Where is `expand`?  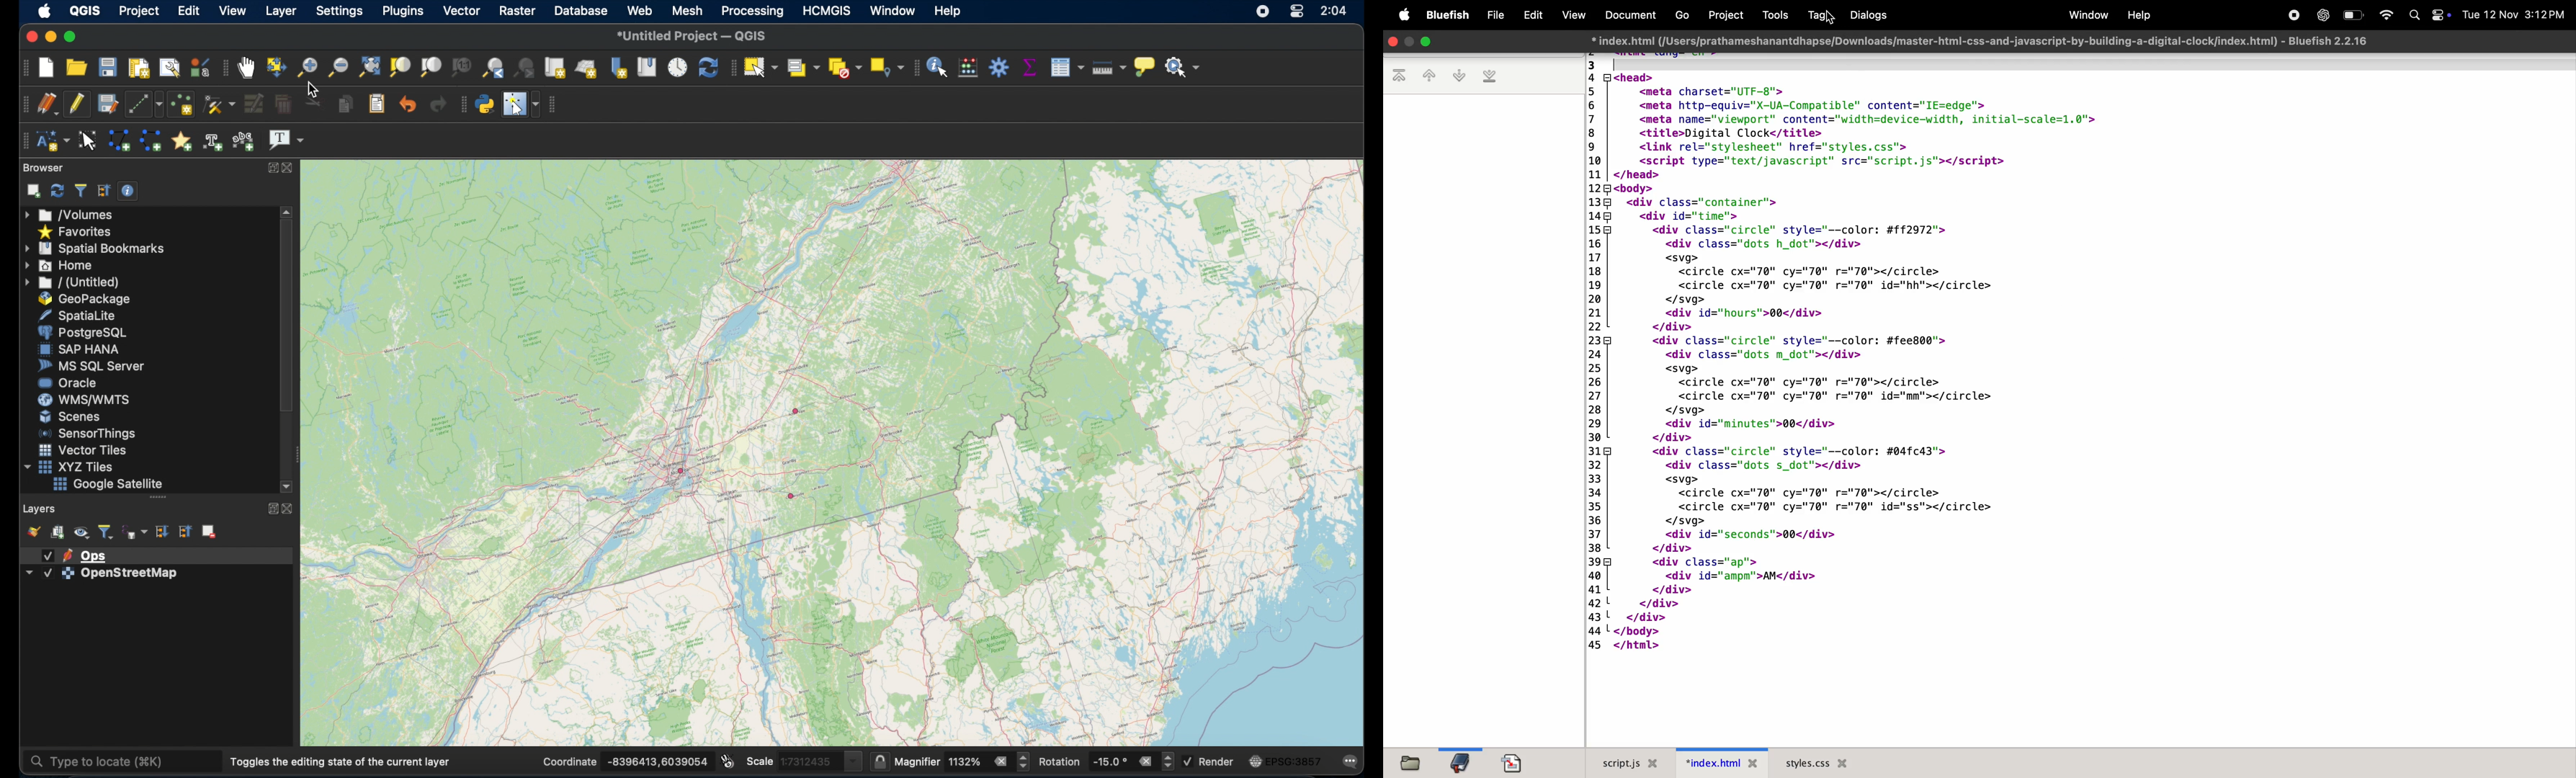
expand is located at coordinates (271, 510).